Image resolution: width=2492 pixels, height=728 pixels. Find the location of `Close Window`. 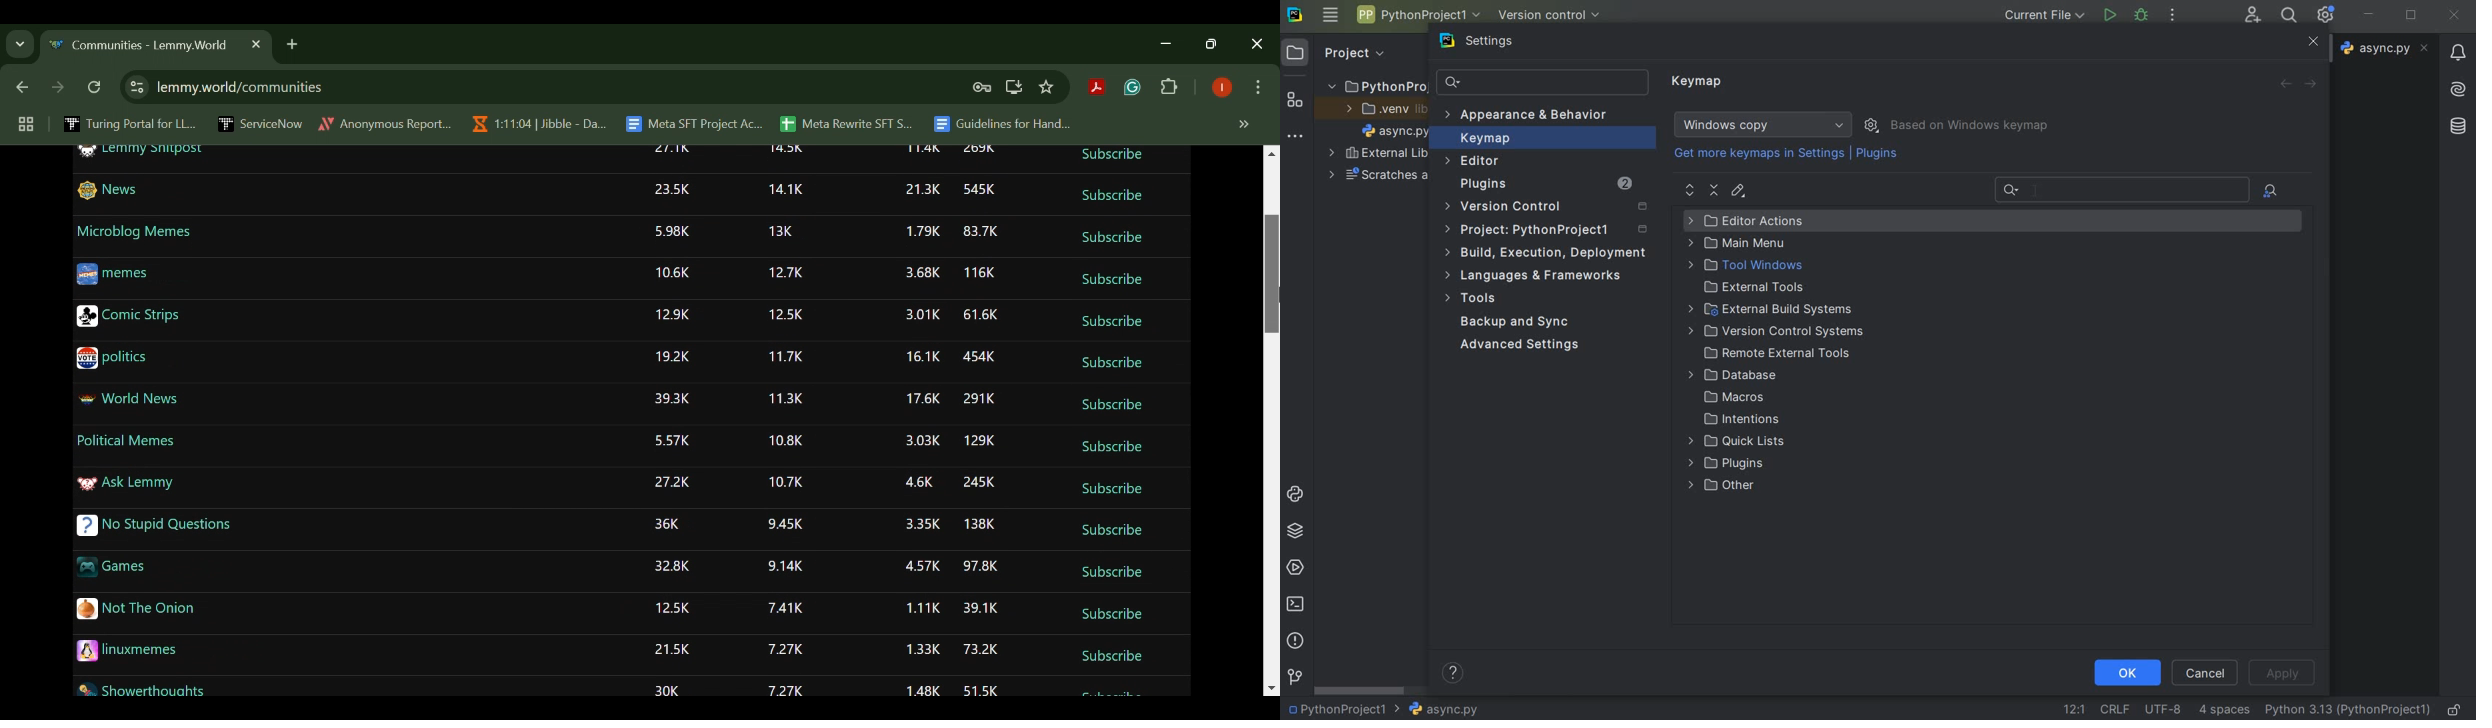

Close Window is located at coordinates (1258, 44).